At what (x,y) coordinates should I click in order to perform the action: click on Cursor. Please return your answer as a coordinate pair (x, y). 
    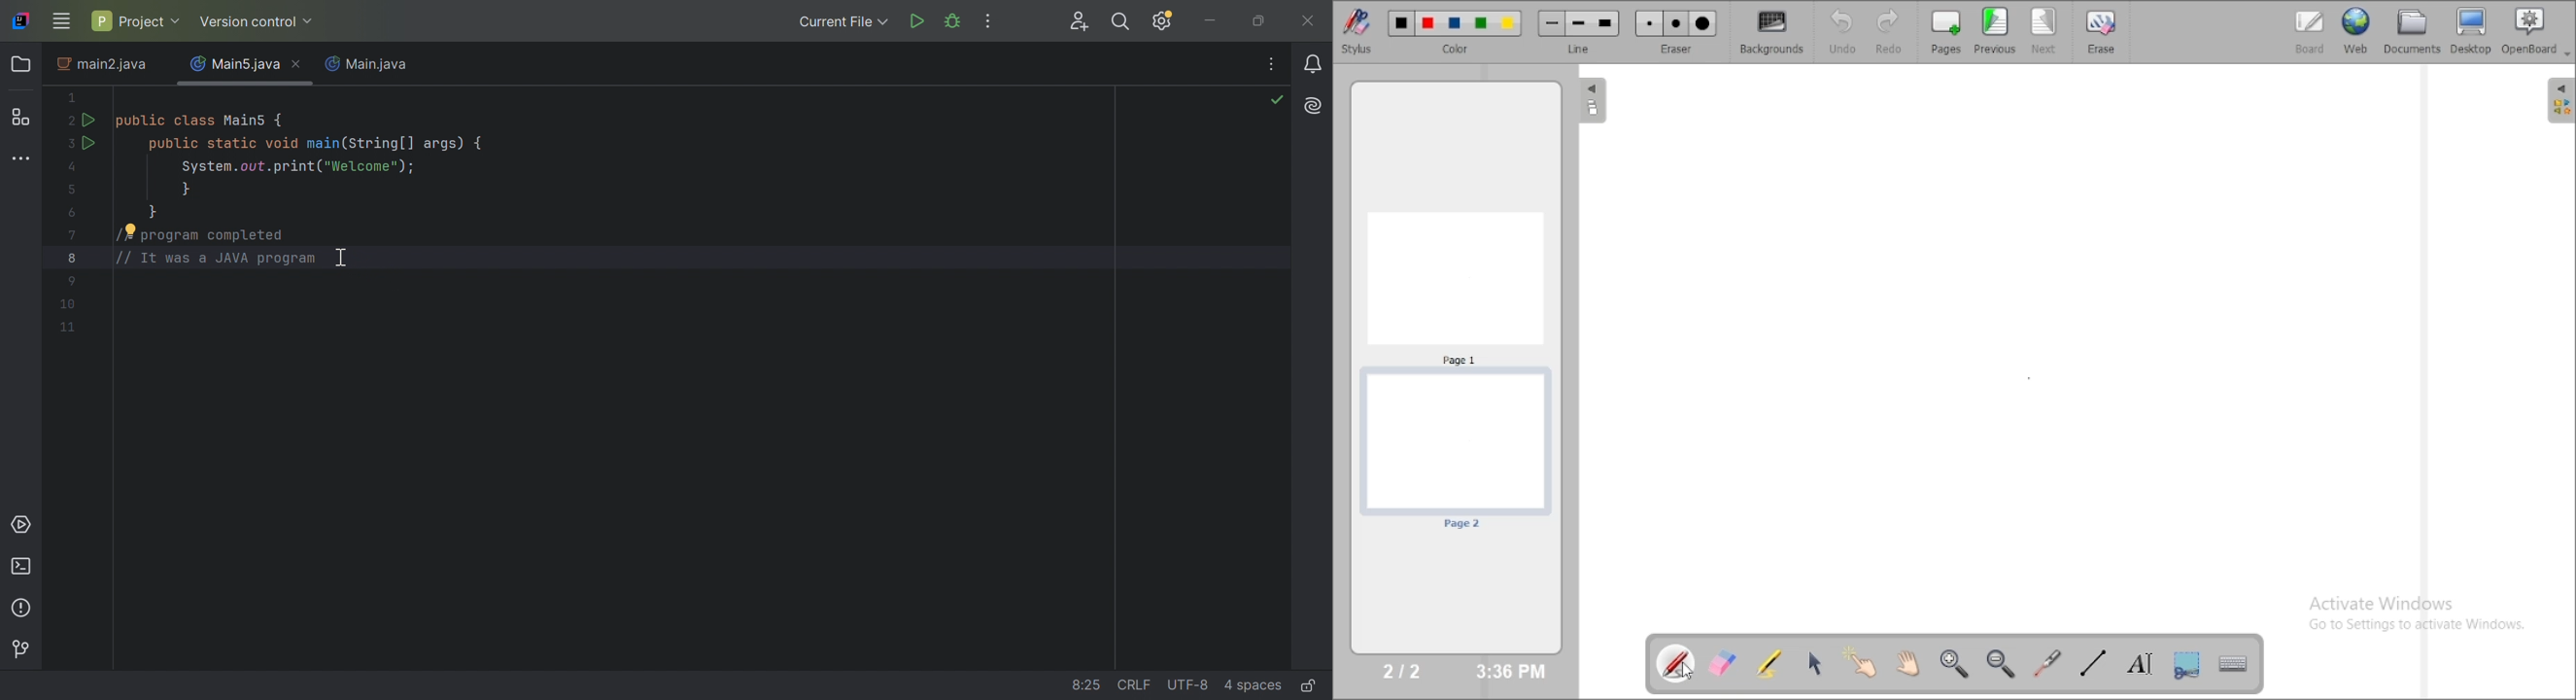
    Looking at the image, I should click on (1684, 672).